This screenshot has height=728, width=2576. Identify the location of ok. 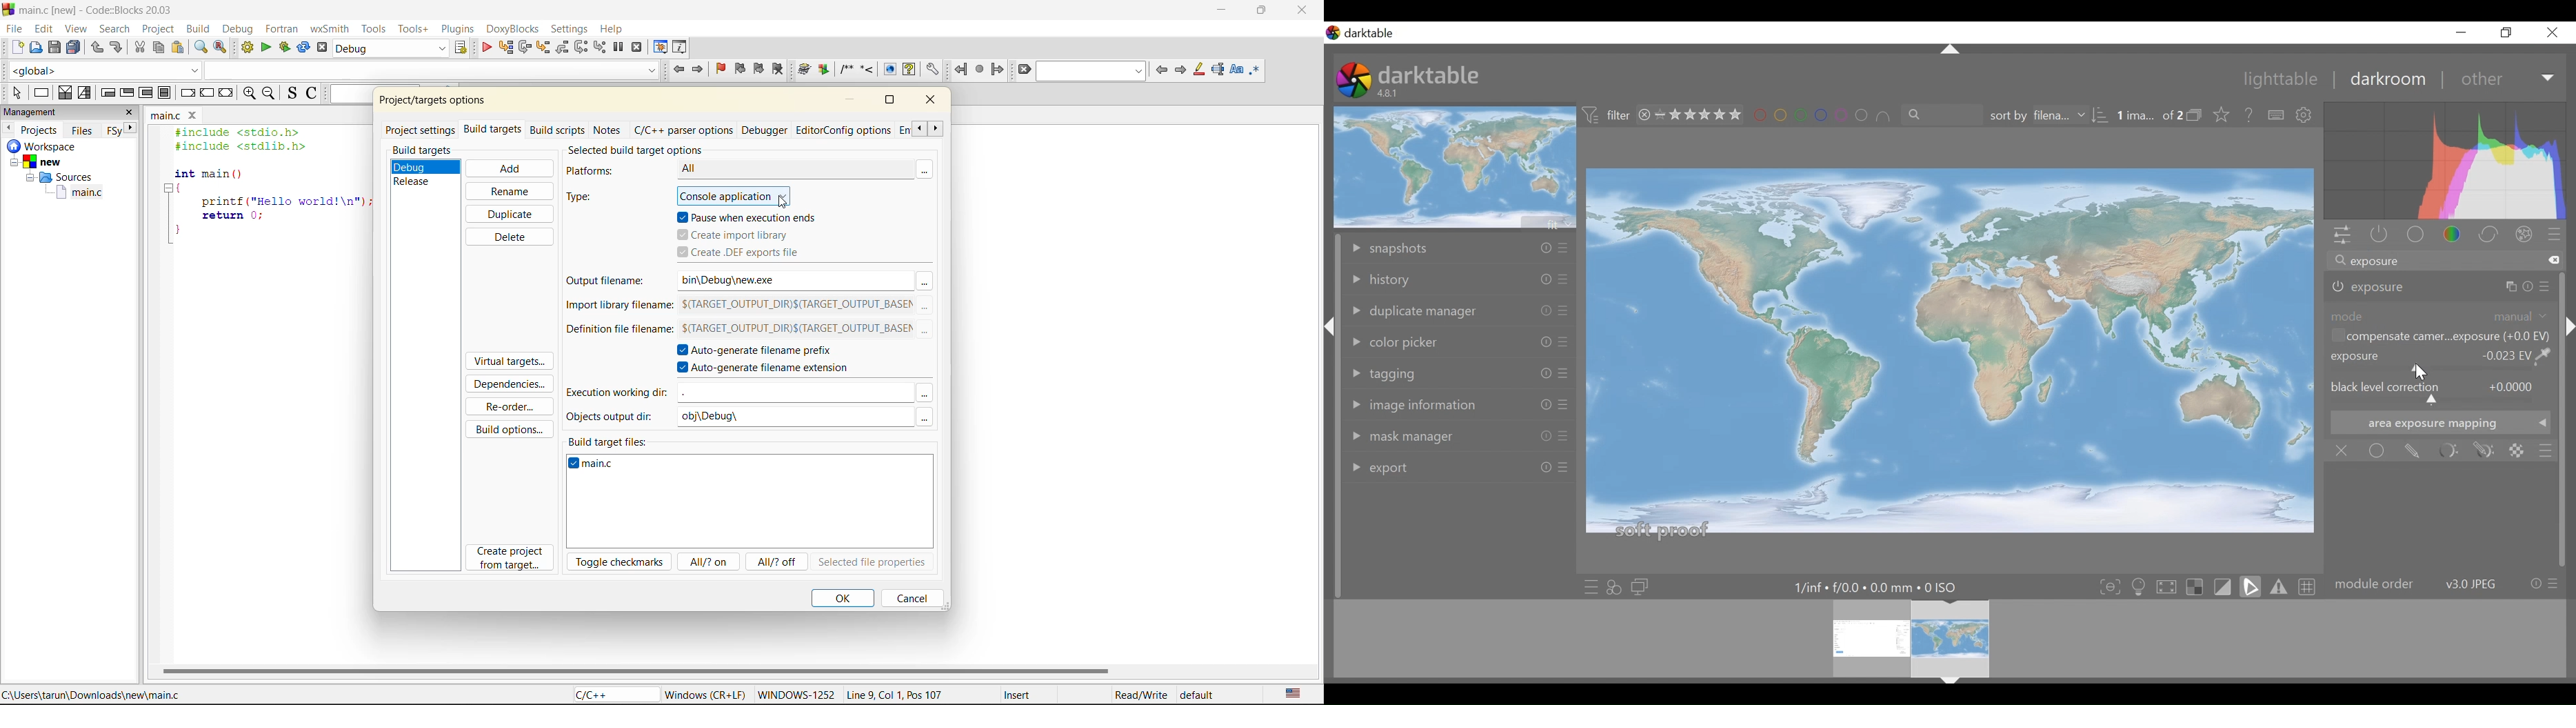
(844, 599).